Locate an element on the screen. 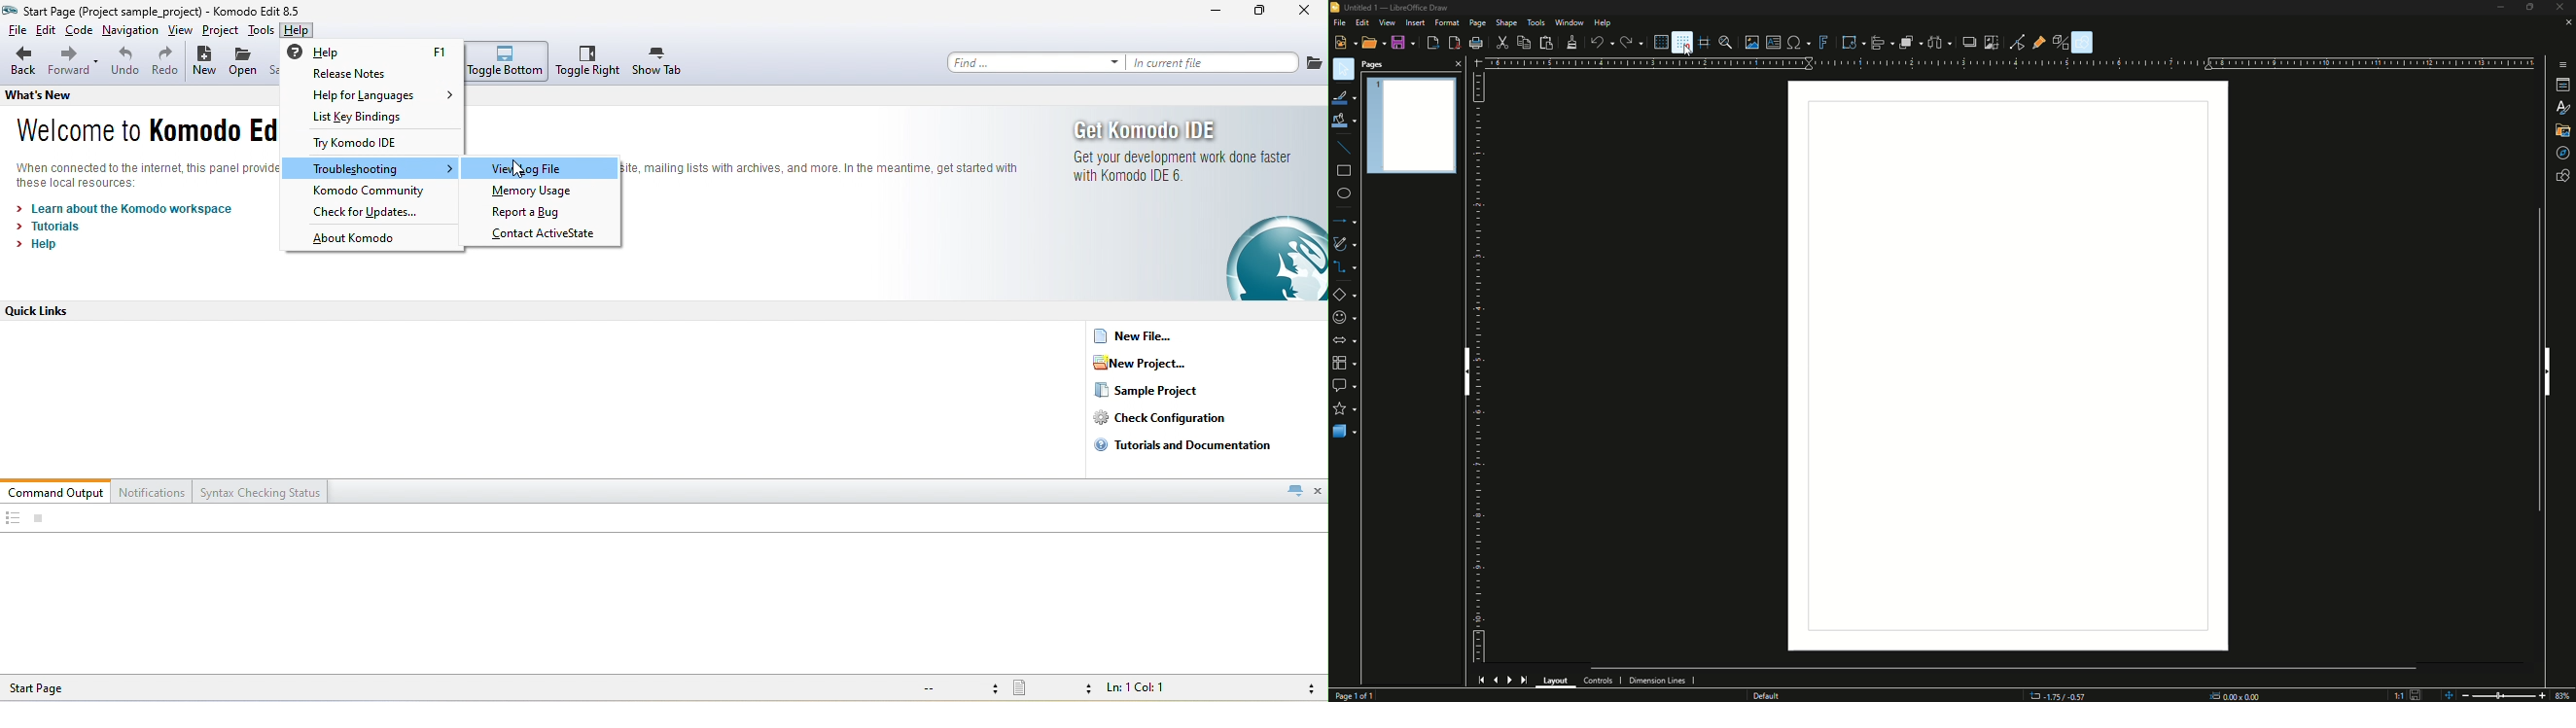  File is located at coordinates (1341, 24).